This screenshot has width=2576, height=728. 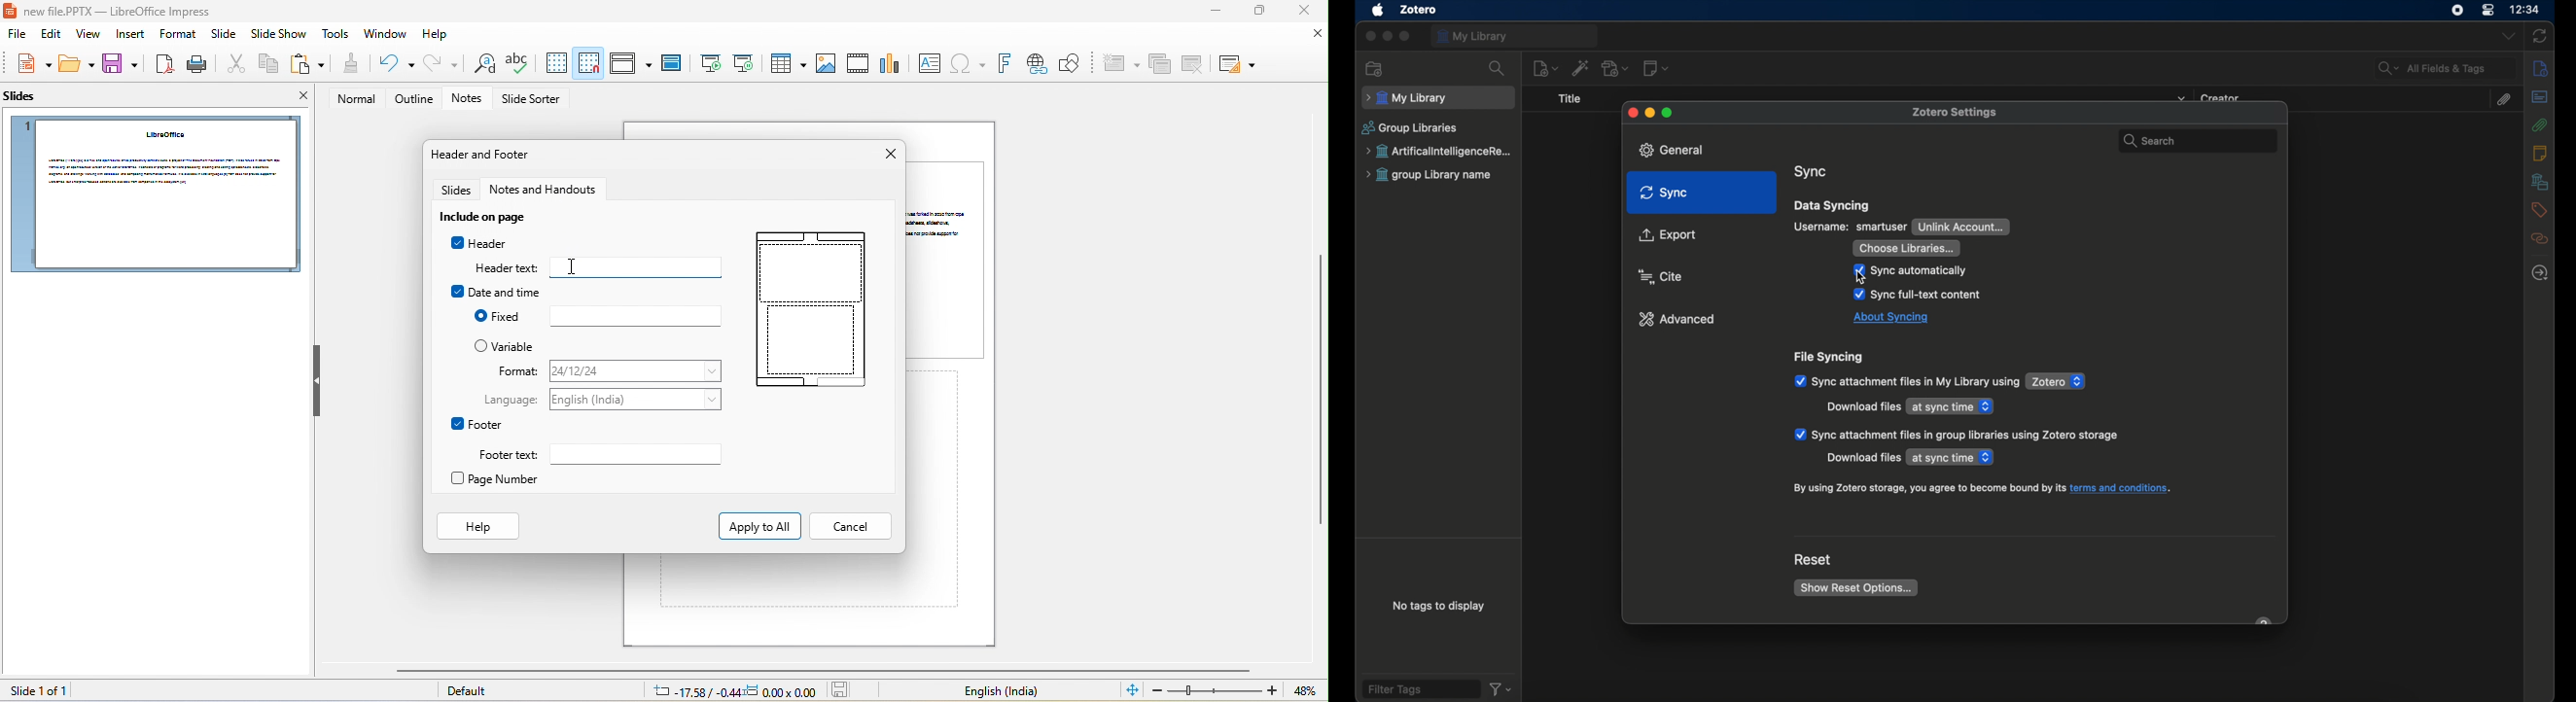 What do you see at coordinates (630, 63) in the screenshot?
I see `display view` at bounding box center [630, 63].